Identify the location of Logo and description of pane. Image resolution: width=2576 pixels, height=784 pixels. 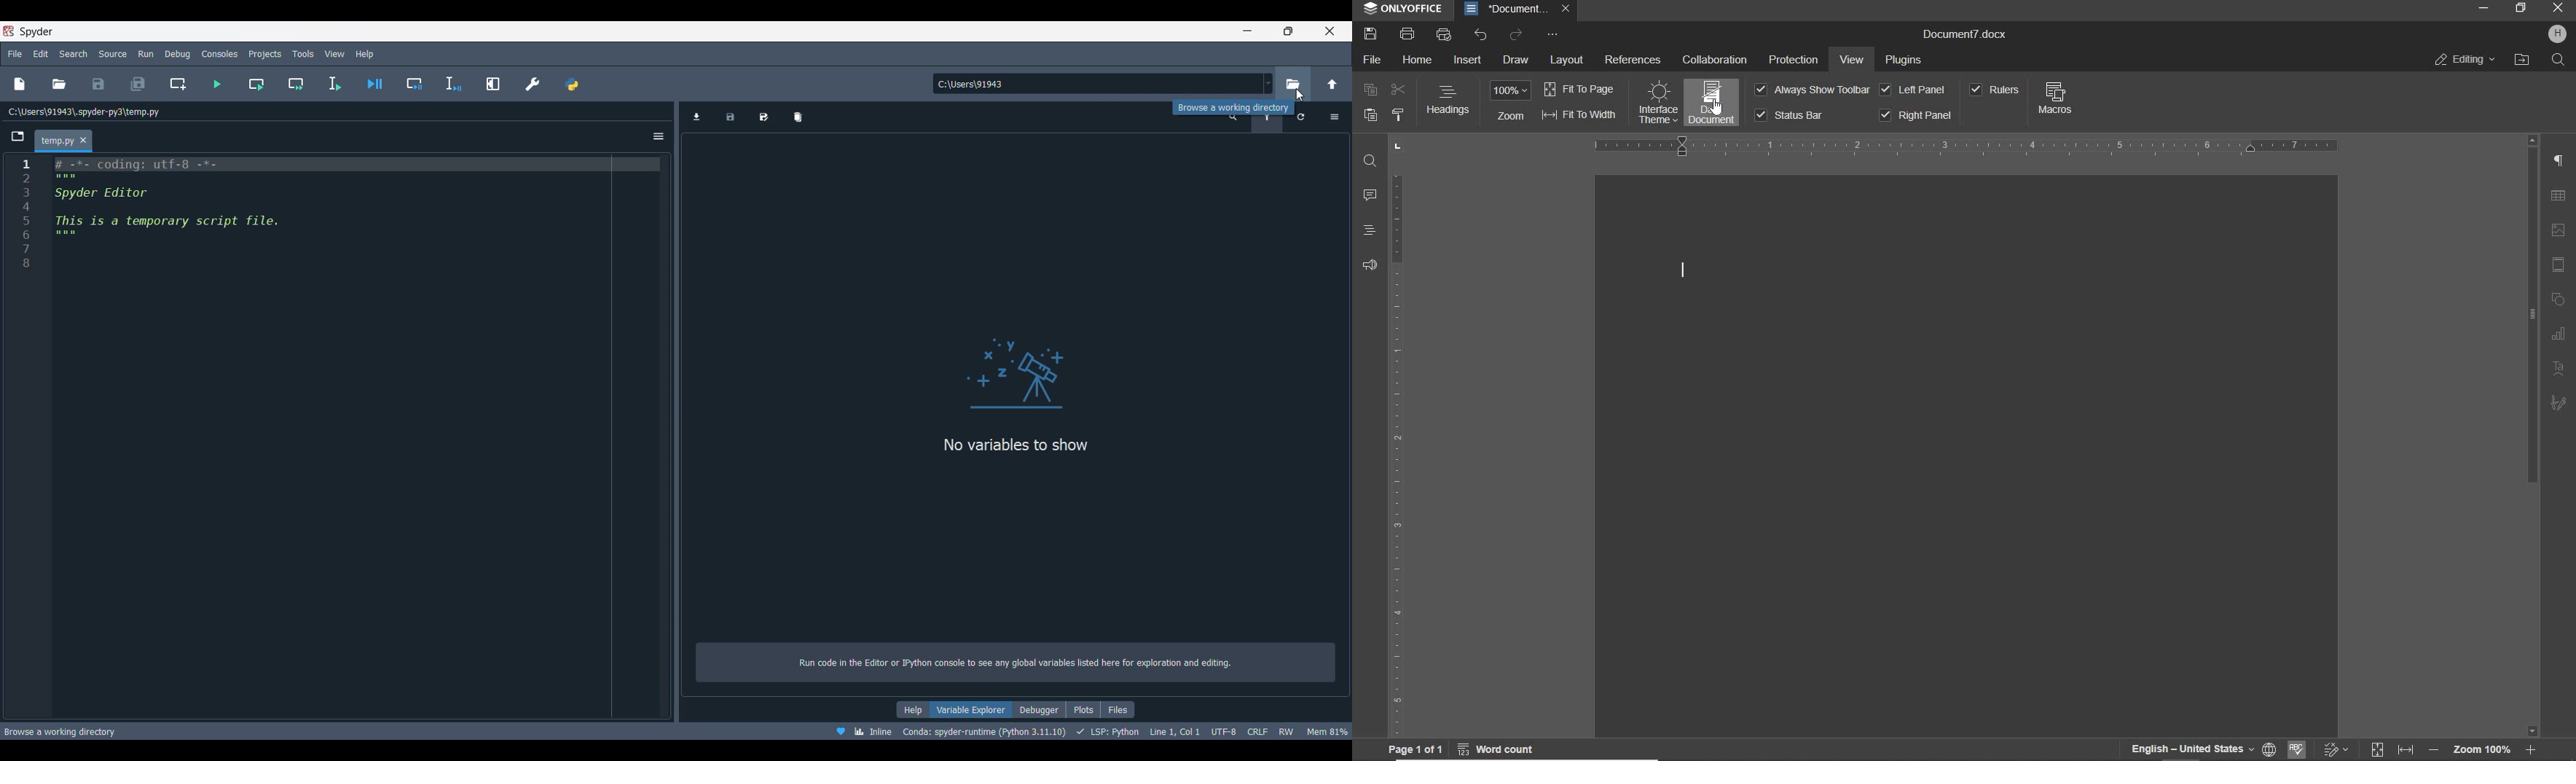
(1016, 481).